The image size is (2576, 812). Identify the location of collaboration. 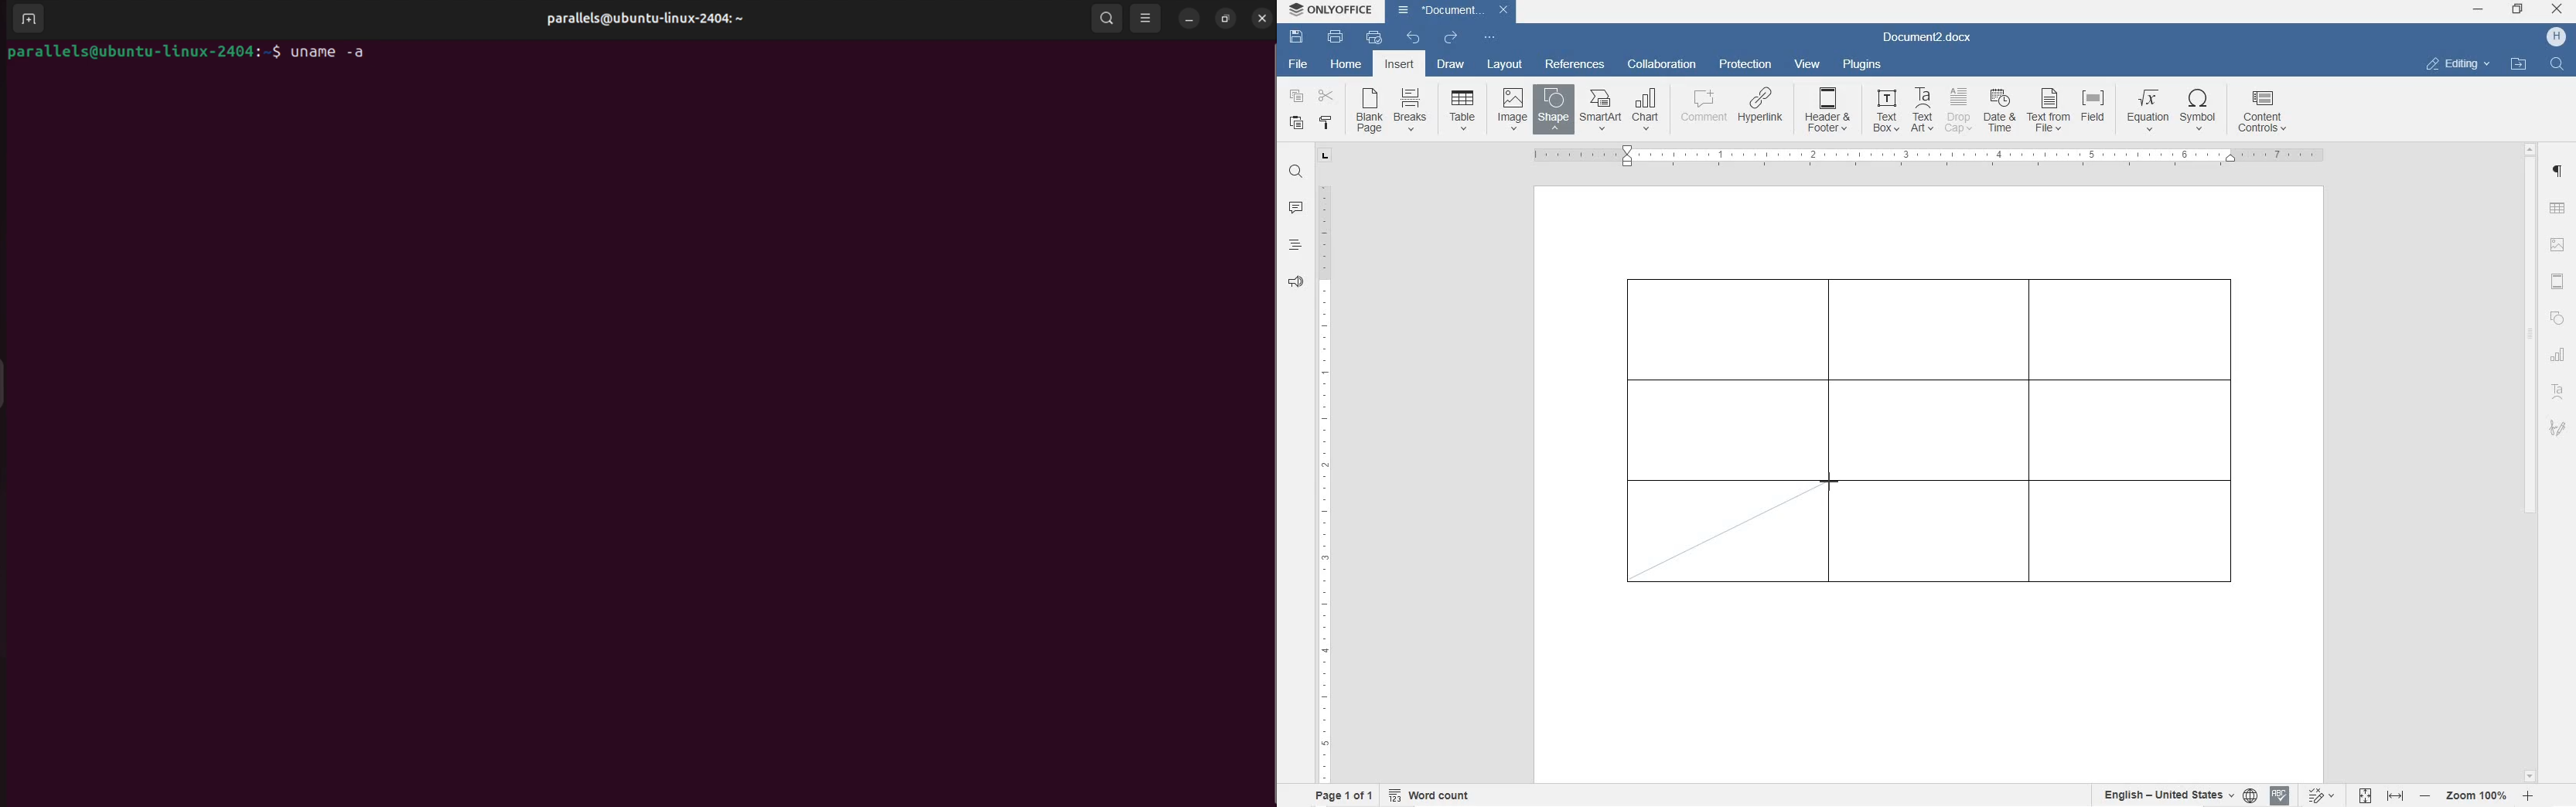
(1662, 65).